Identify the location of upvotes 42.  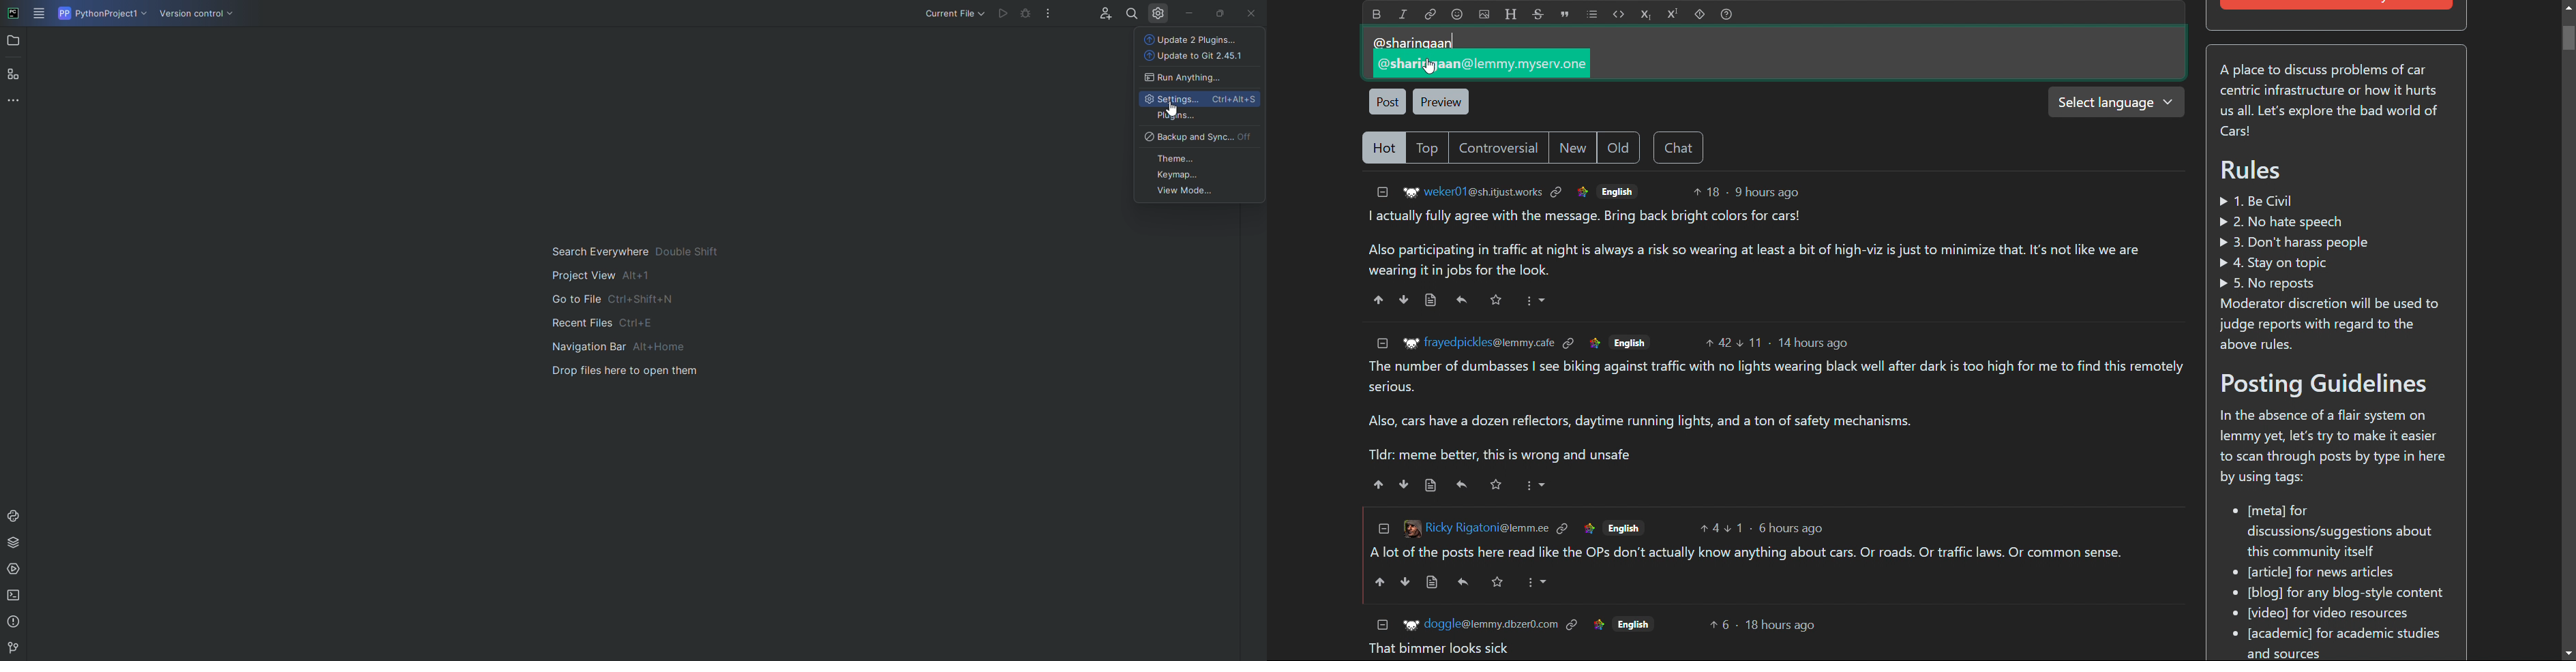
(1719, 341).